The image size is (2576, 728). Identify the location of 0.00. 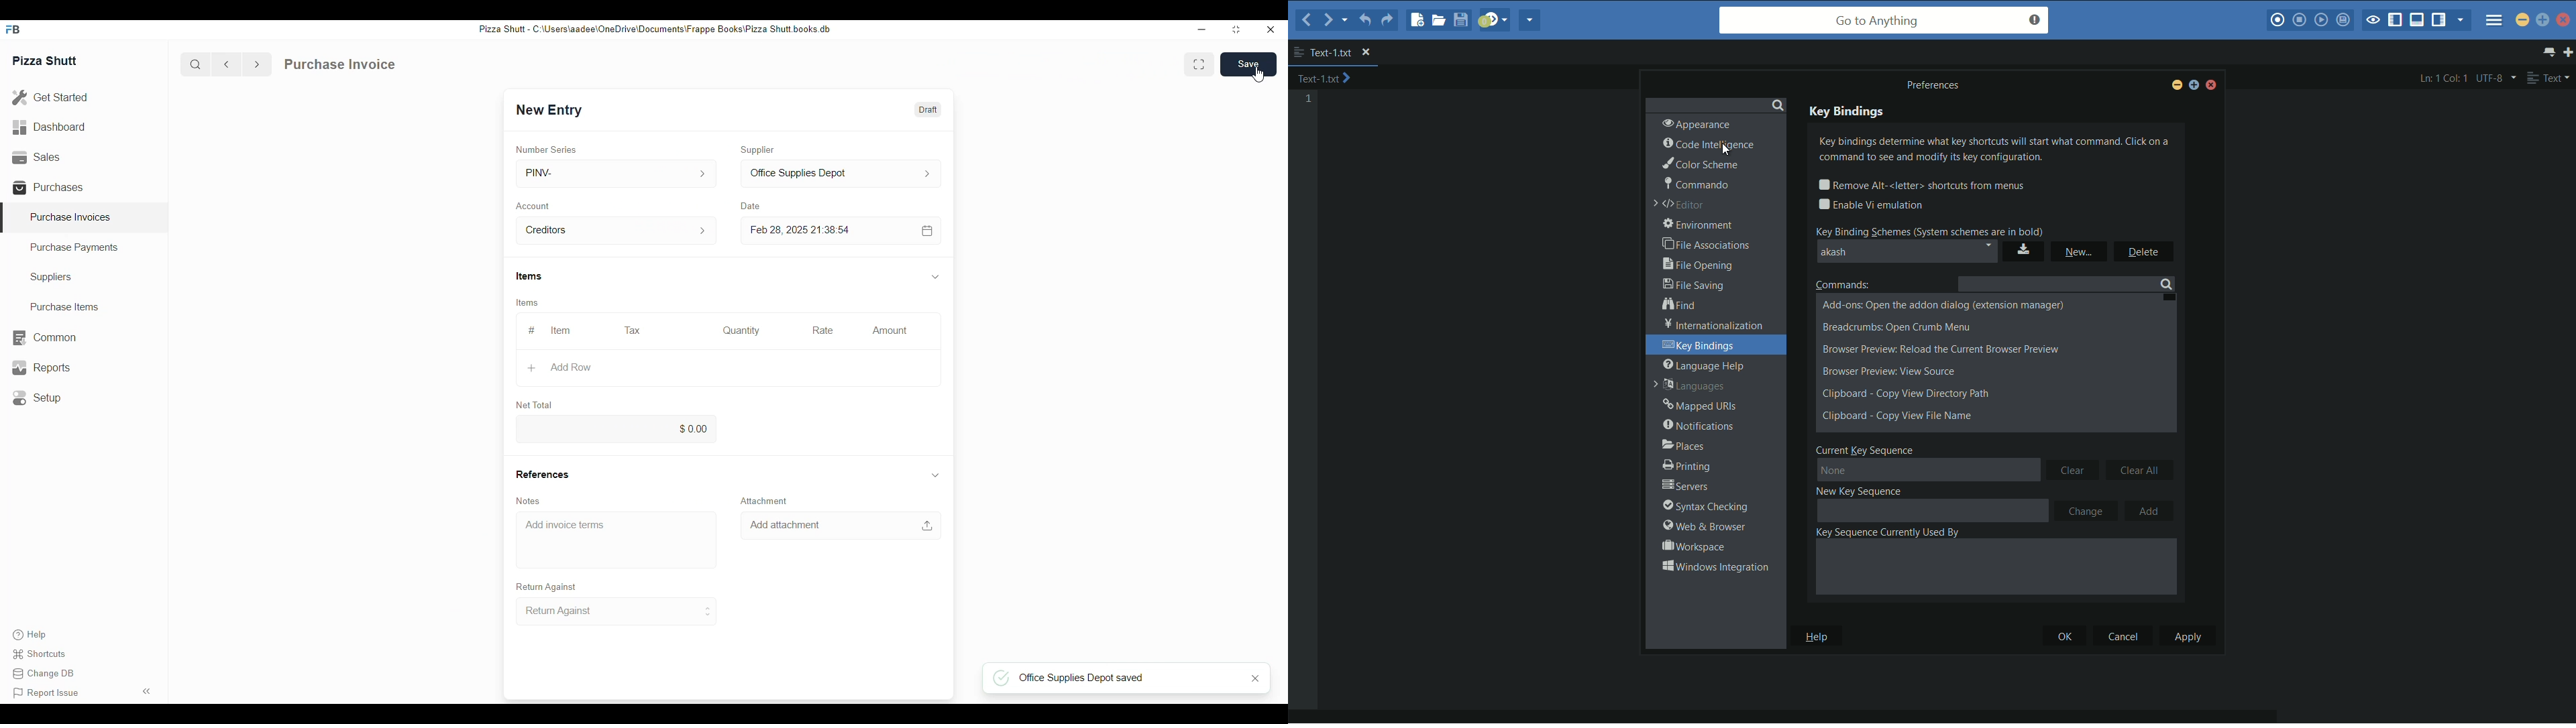
(616, 429).